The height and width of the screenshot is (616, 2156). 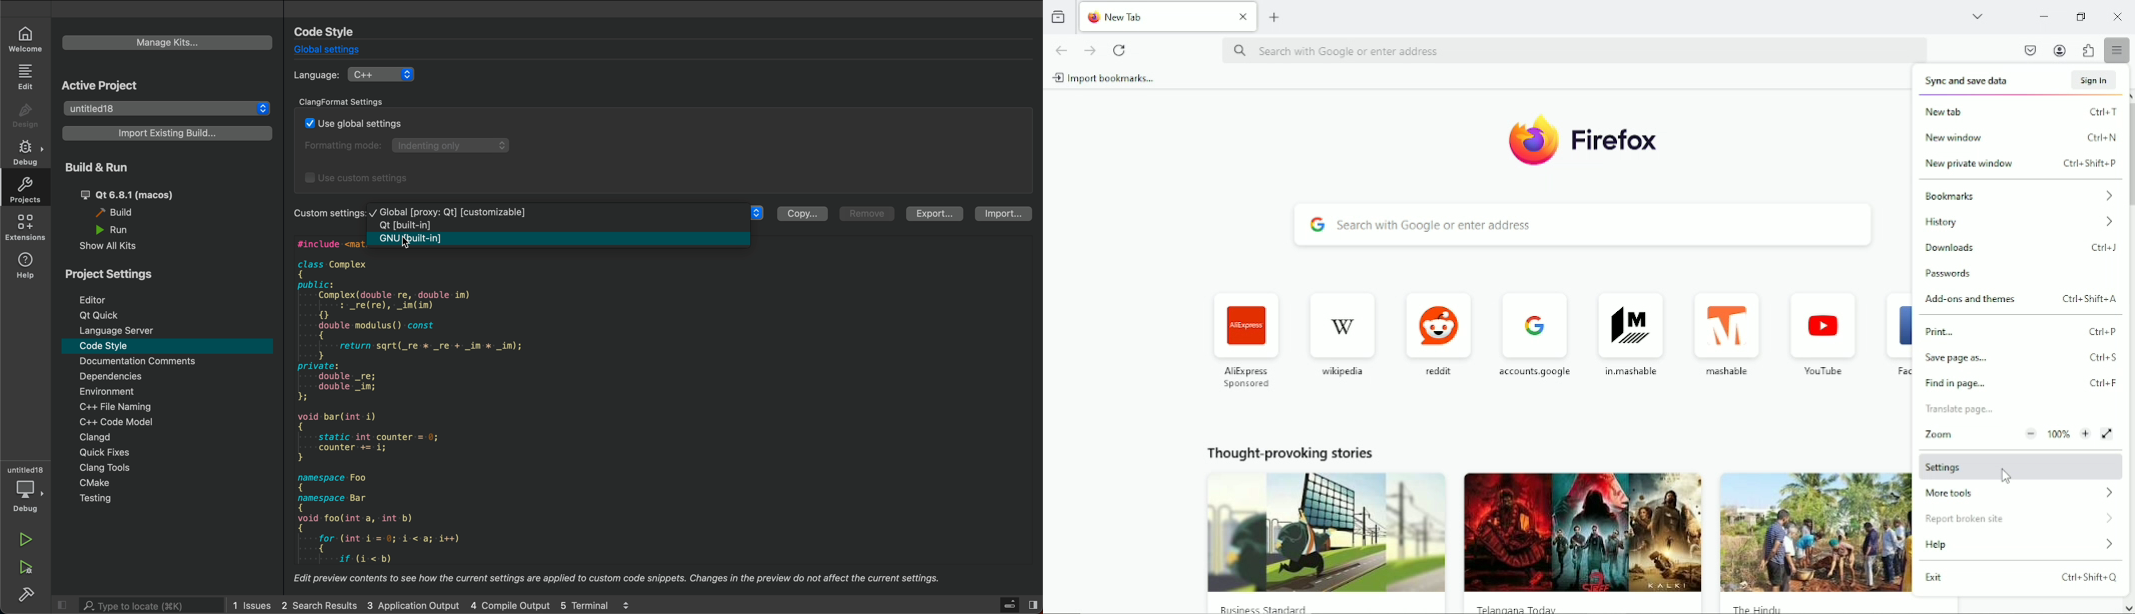 I want to click on Custom settings, so click(x=330, y=215).